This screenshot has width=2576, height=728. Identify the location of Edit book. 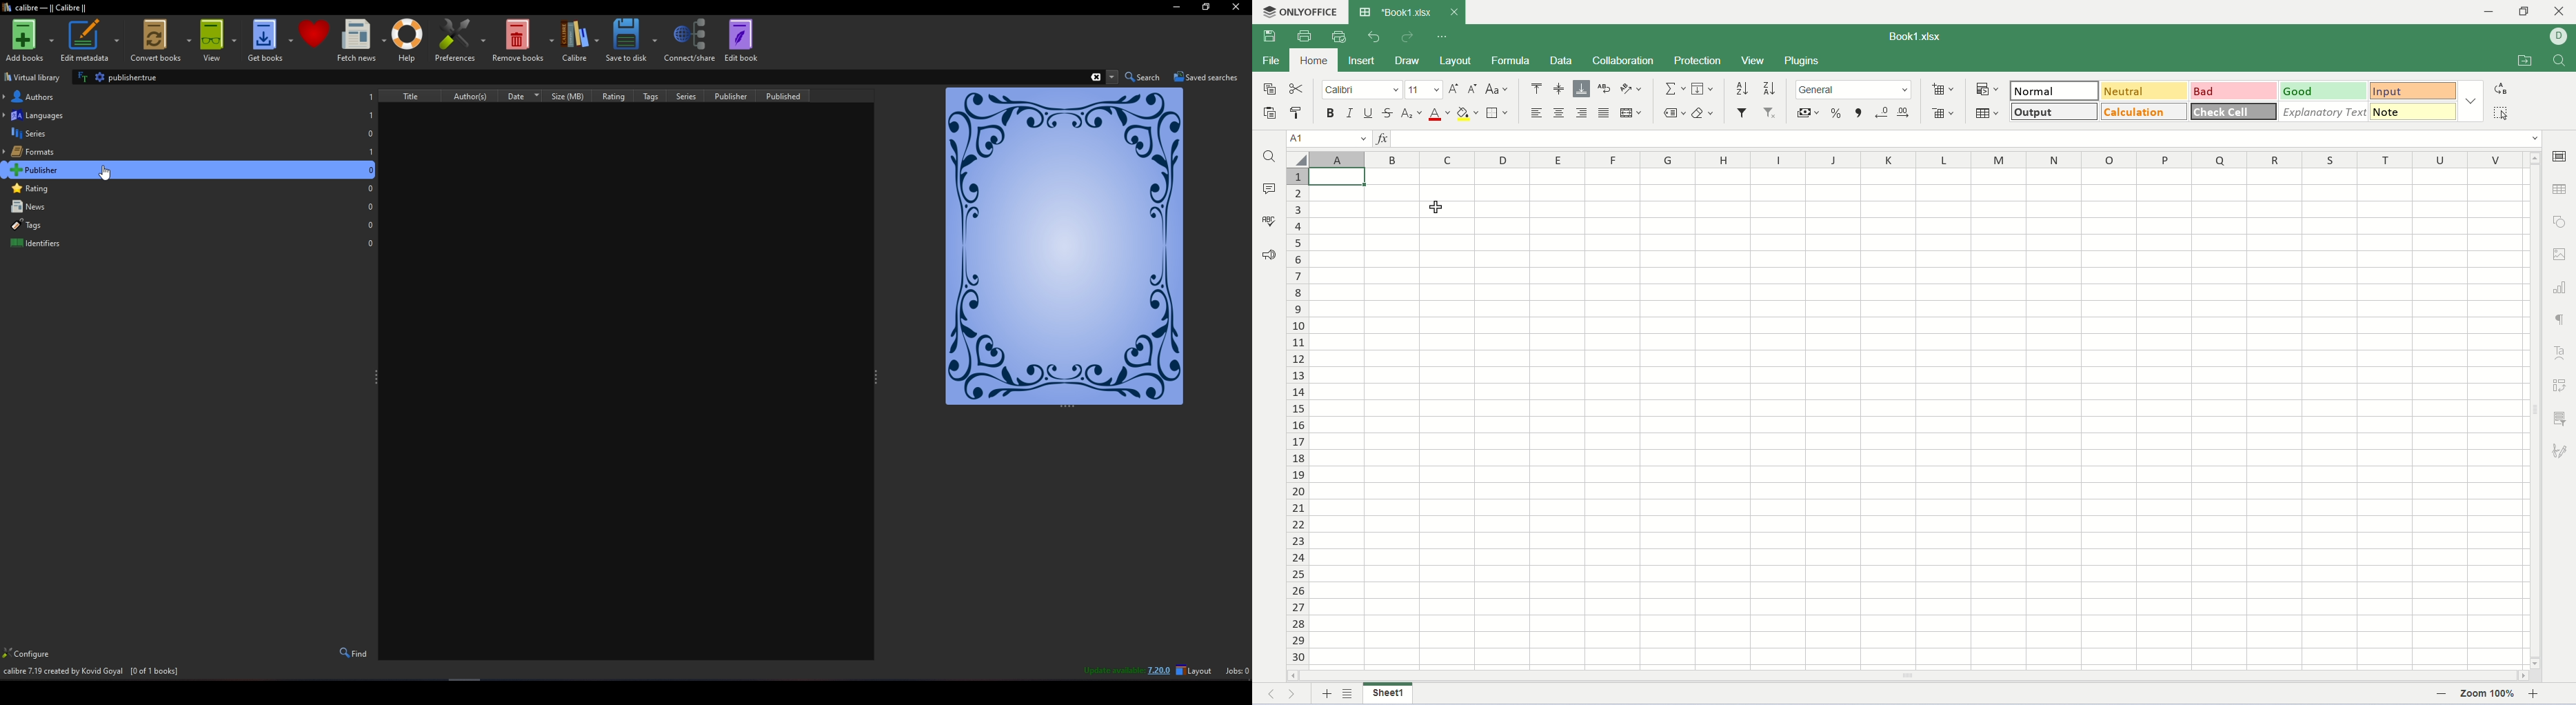
(741, 39).